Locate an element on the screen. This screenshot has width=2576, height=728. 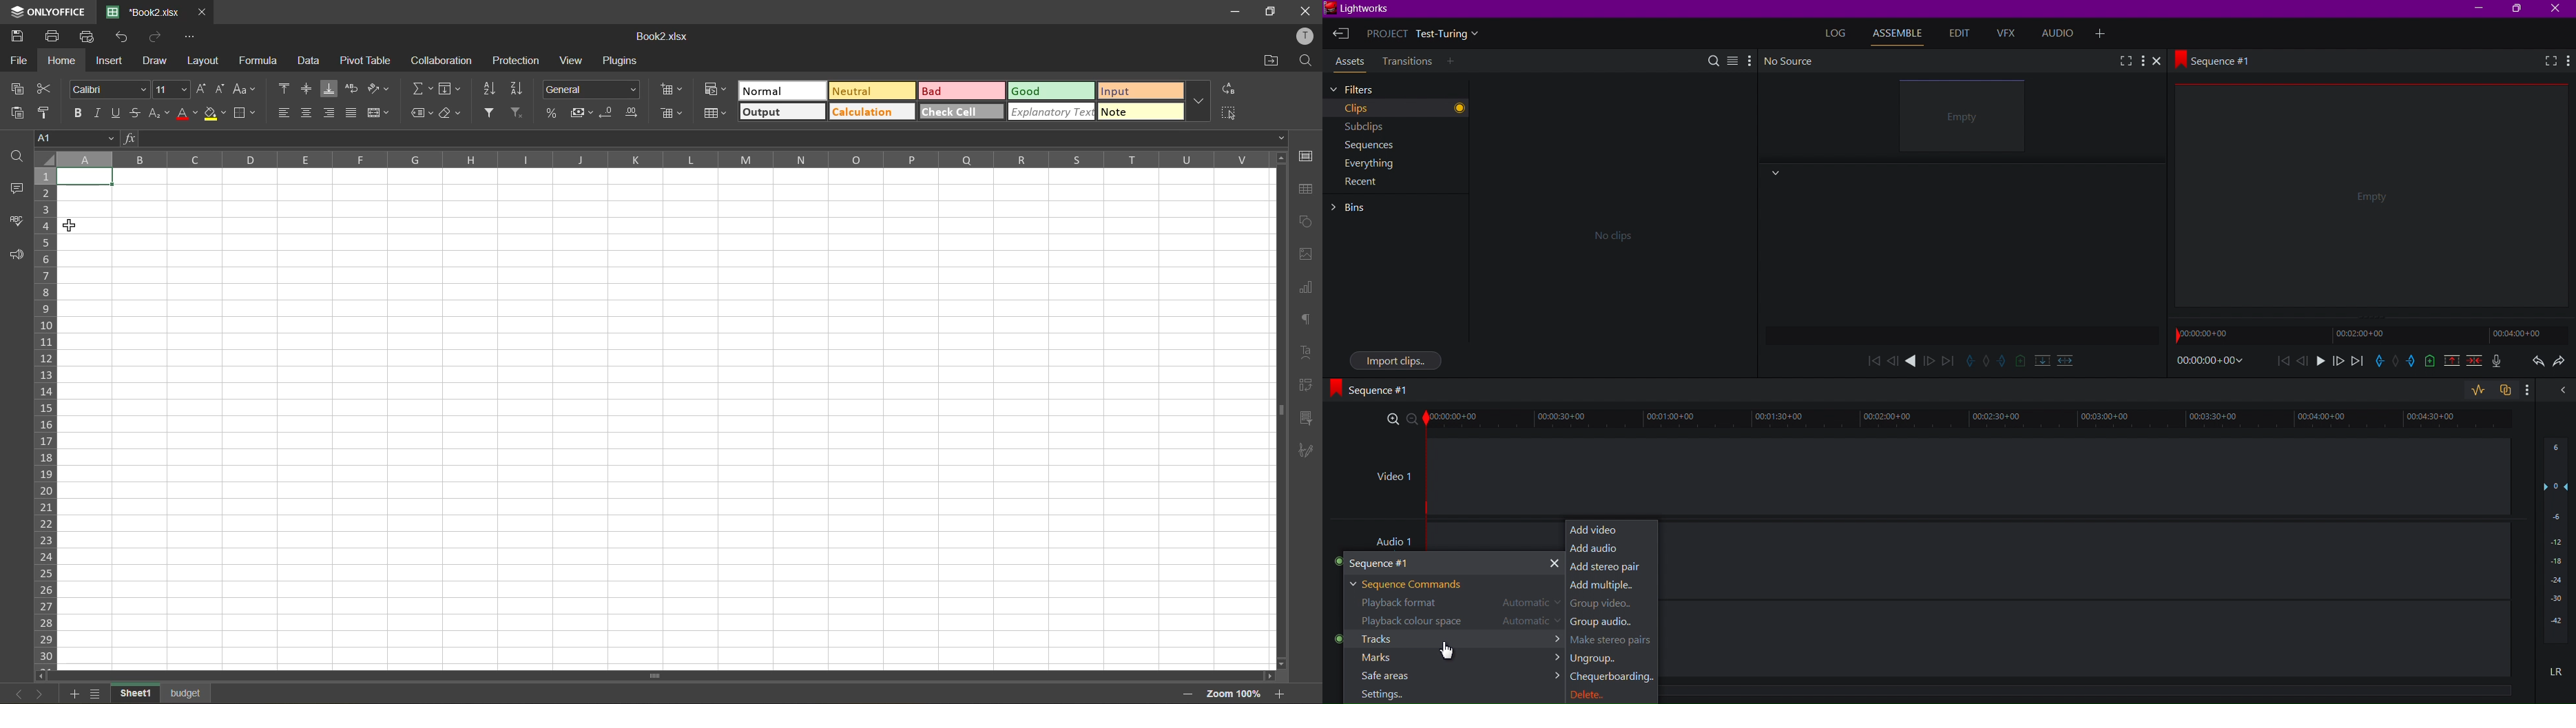
close tab is located at coordinates (204, 12).